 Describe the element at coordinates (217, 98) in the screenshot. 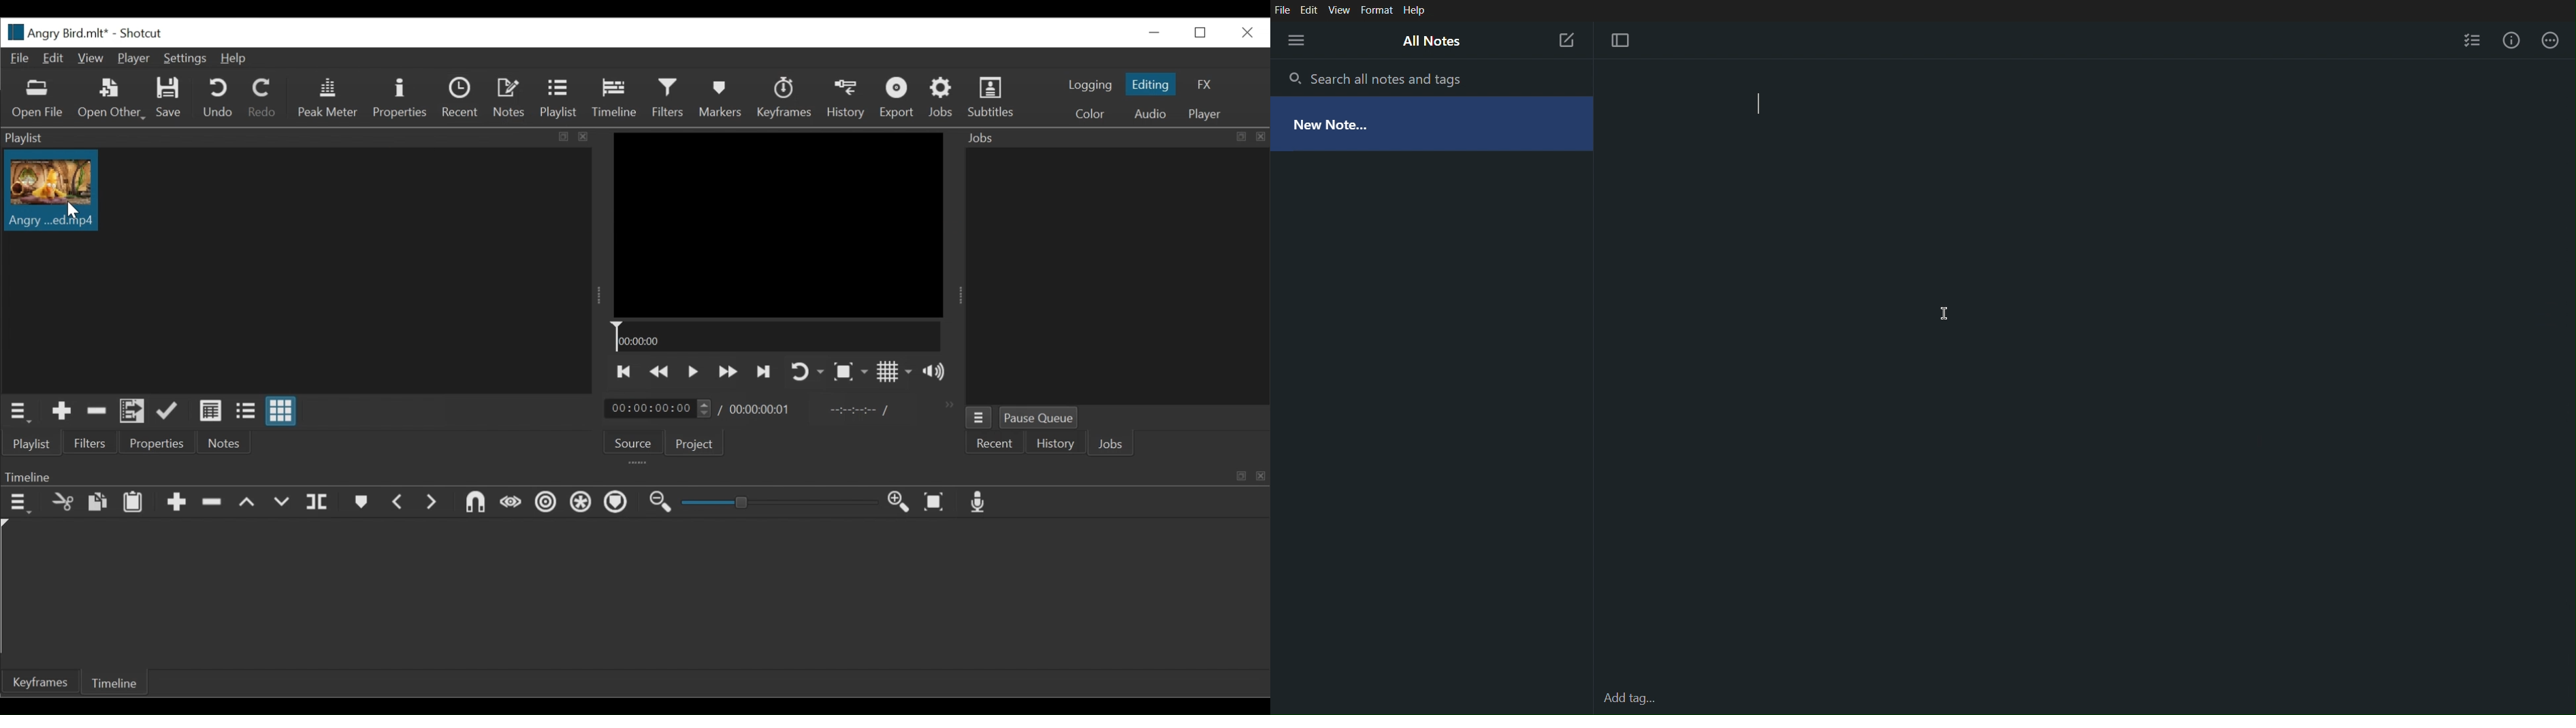

I see `Undo` at that location.